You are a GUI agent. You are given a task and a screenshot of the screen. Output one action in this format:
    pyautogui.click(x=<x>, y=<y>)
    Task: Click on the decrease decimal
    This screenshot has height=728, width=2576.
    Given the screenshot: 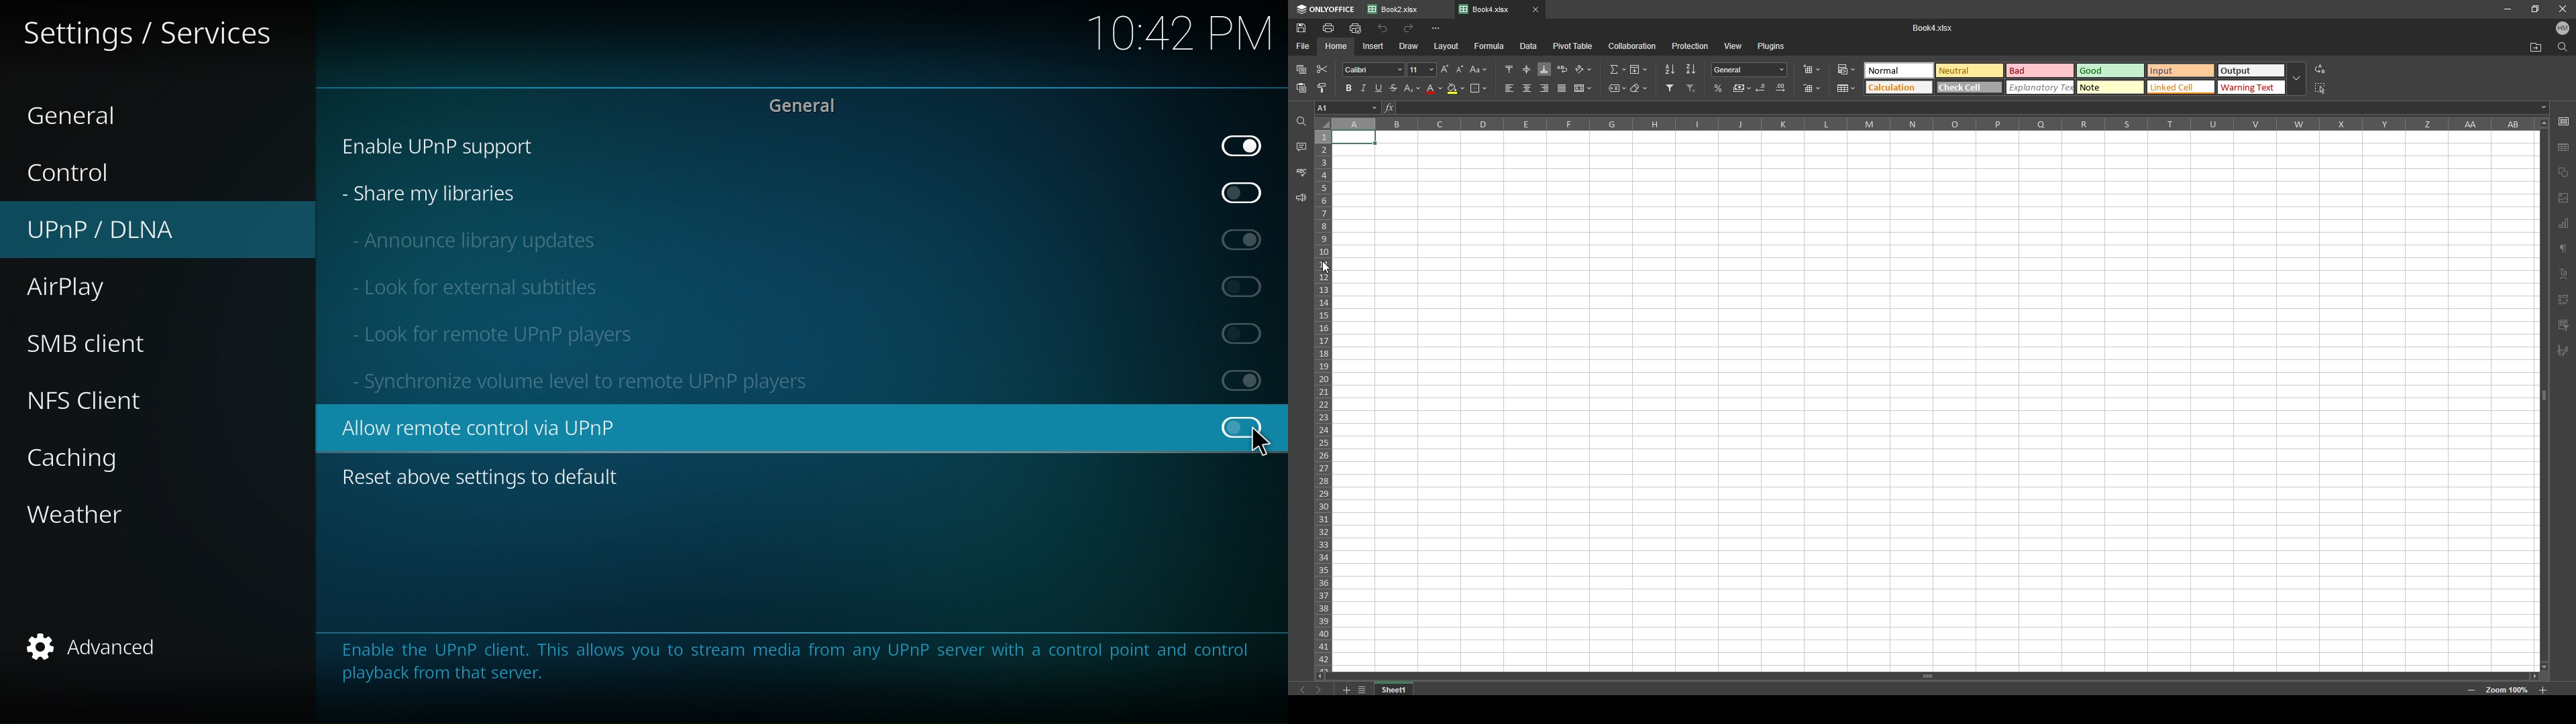 What is the action you would take?
    pyautogui.click(x=1761, y=87)
    